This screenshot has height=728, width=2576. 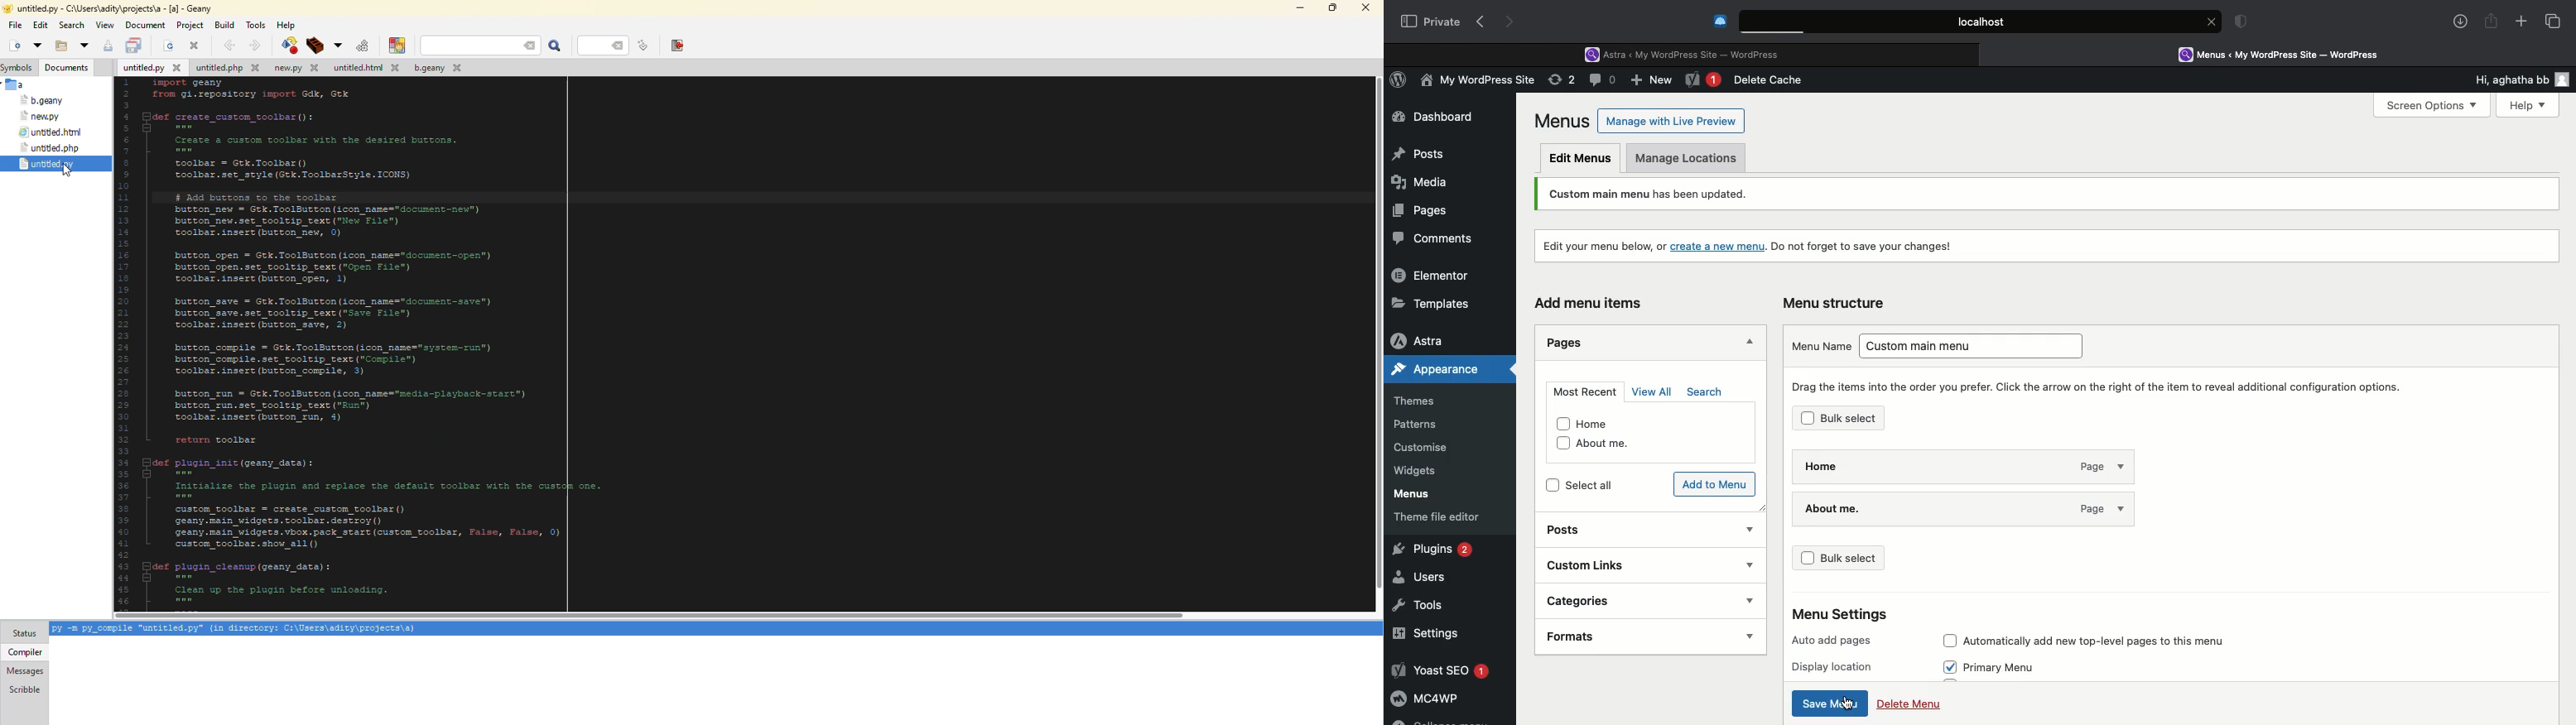 What do you see at coordinates (1649, 391) in the screenshot?
I see `View all` at bounding box center [1649, 391].